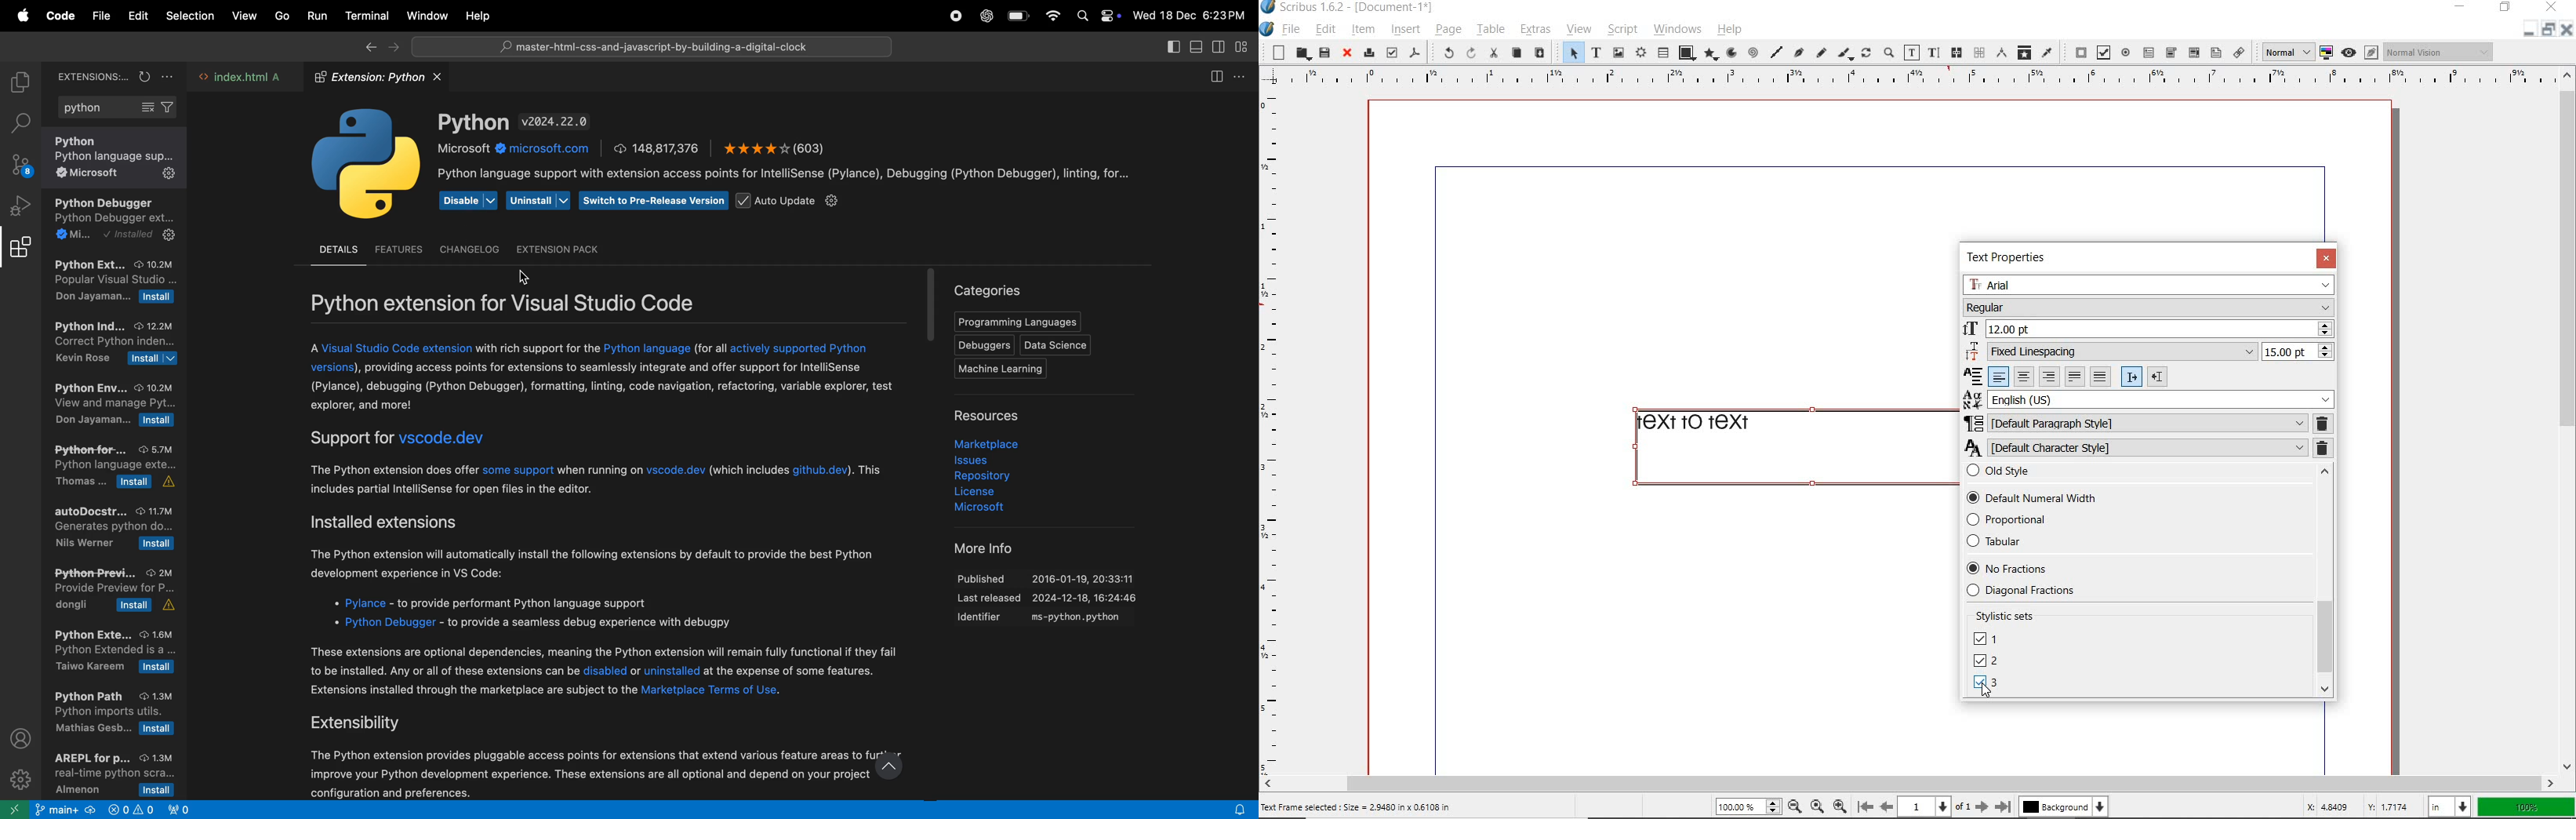  Describe the element at coordinates (1325, 29) in the screenshot. I see `edit` at that location.